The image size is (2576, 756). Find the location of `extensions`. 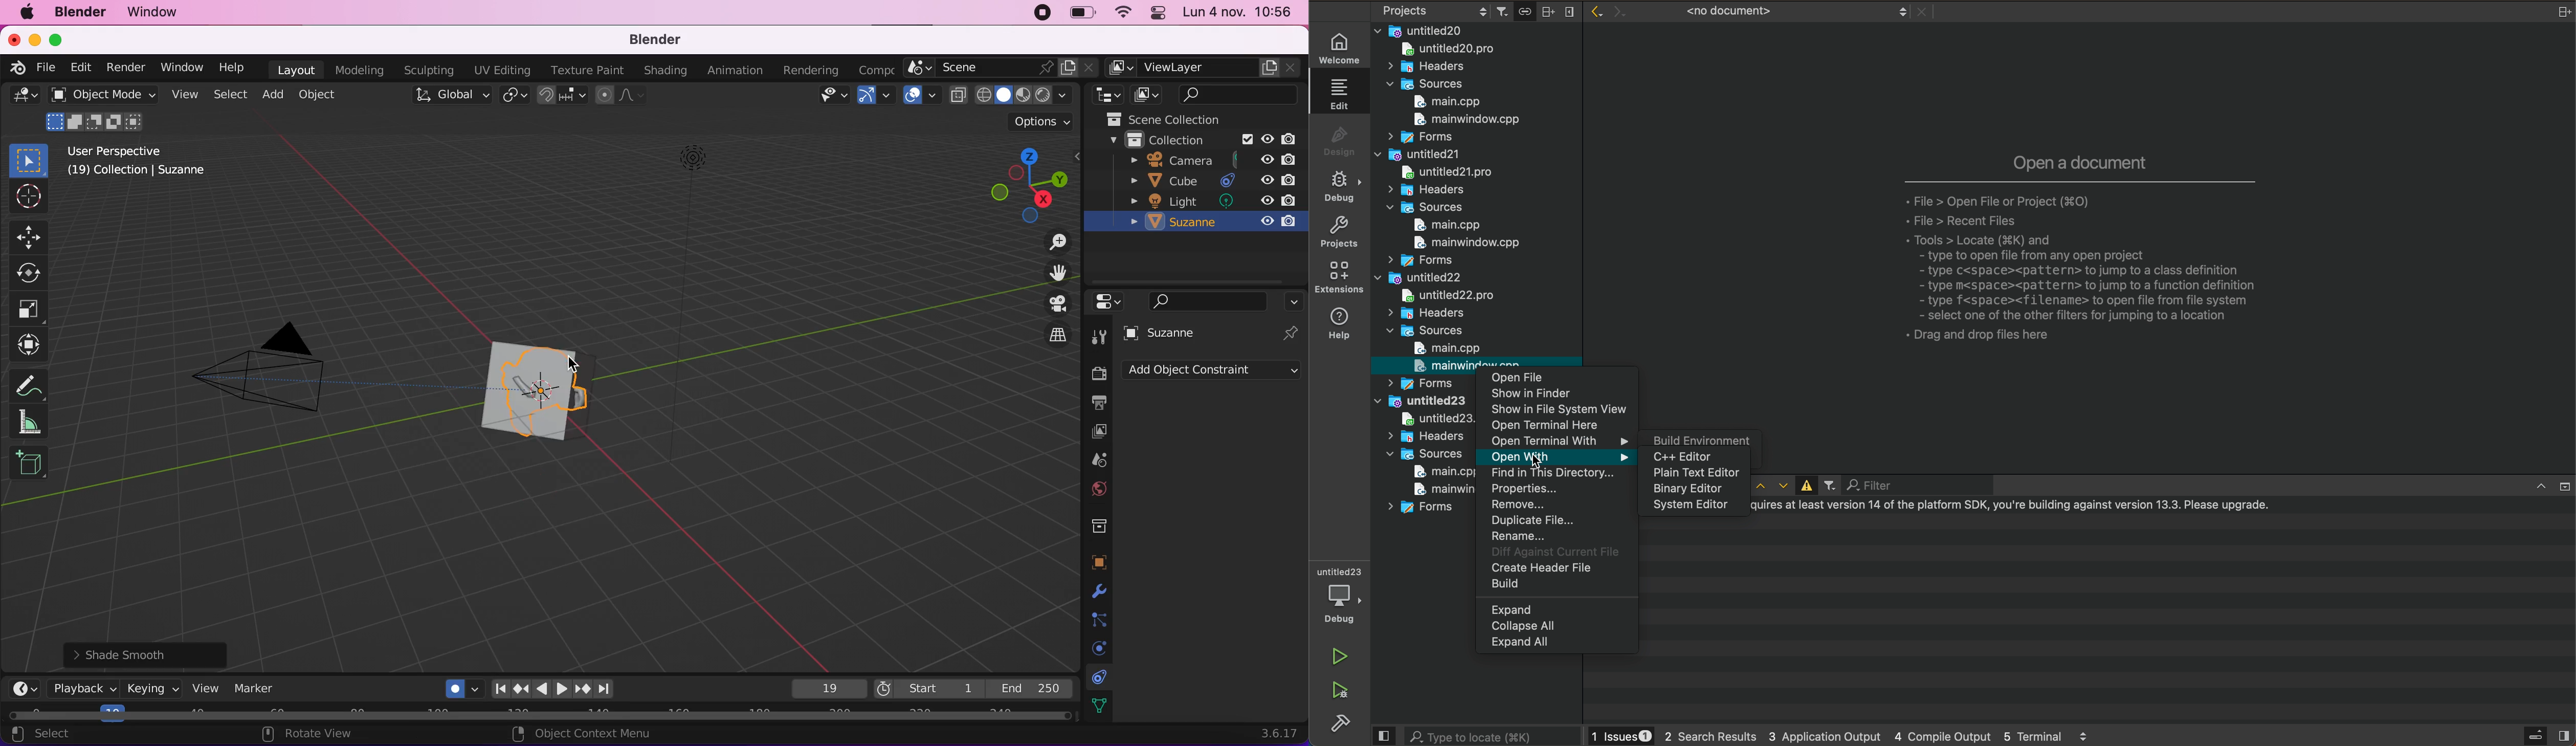

extensions is located at coordinates (1340, 278).